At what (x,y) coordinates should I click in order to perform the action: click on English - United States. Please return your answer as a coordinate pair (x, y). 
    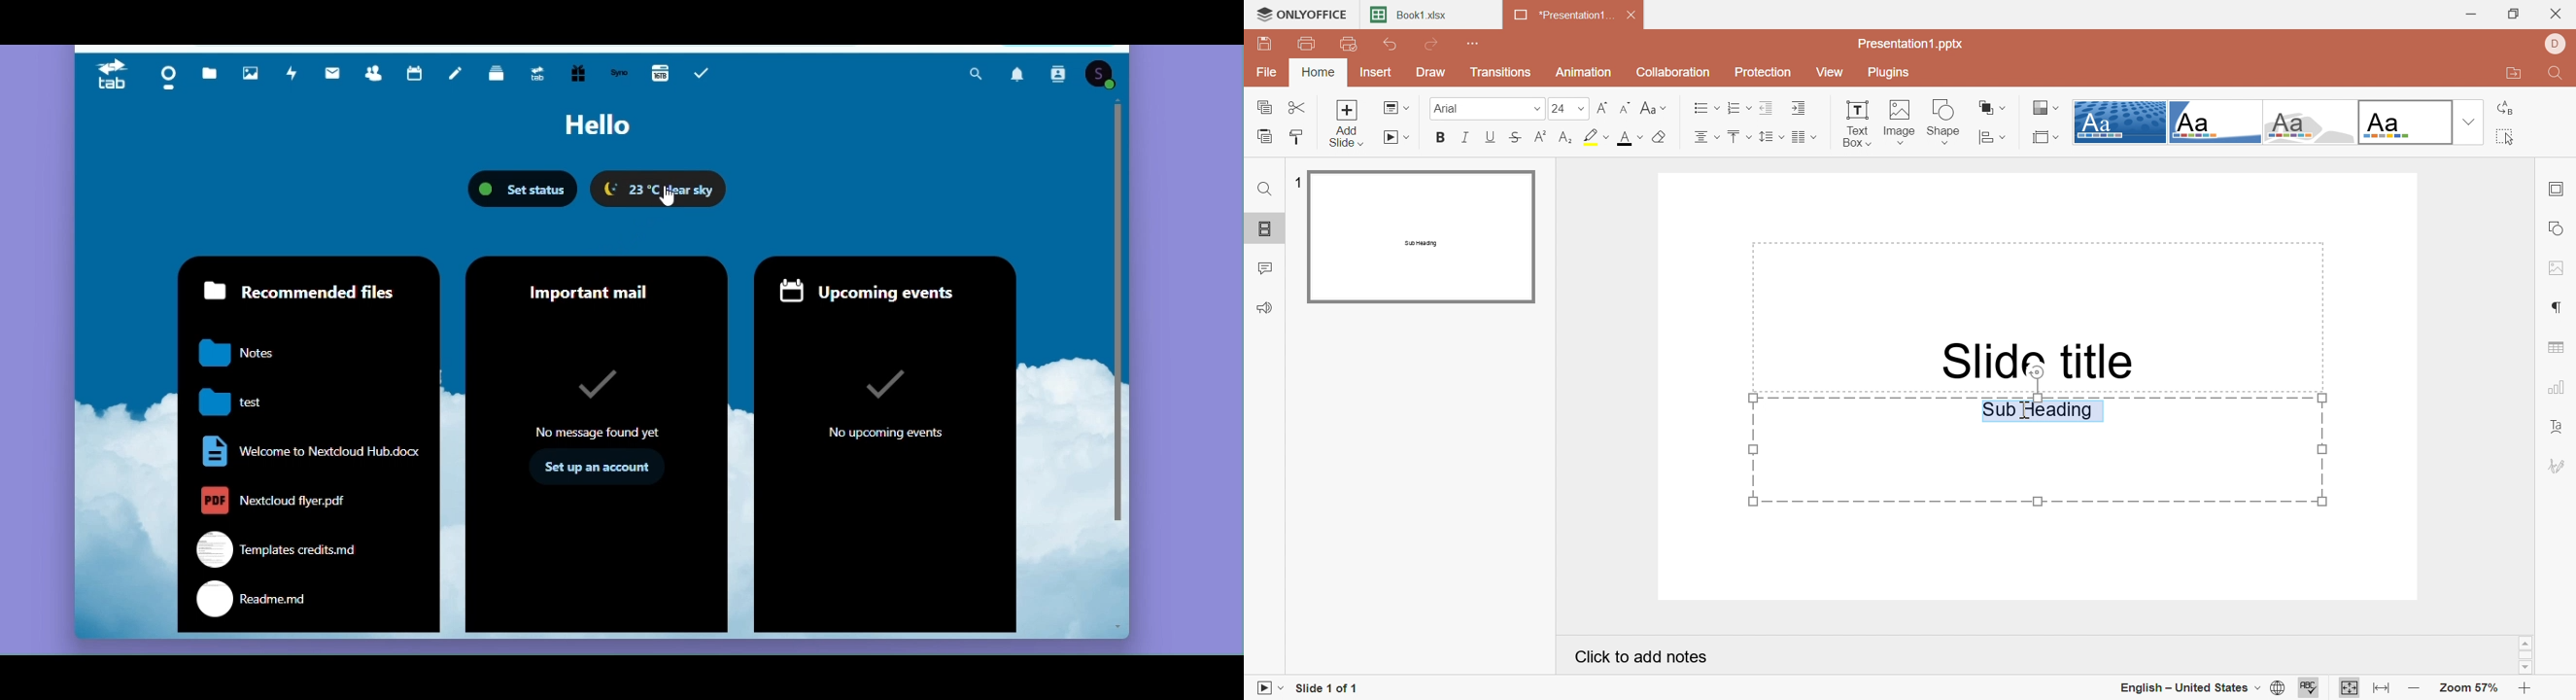
    Looking at the image, I should click on (2189, 687).